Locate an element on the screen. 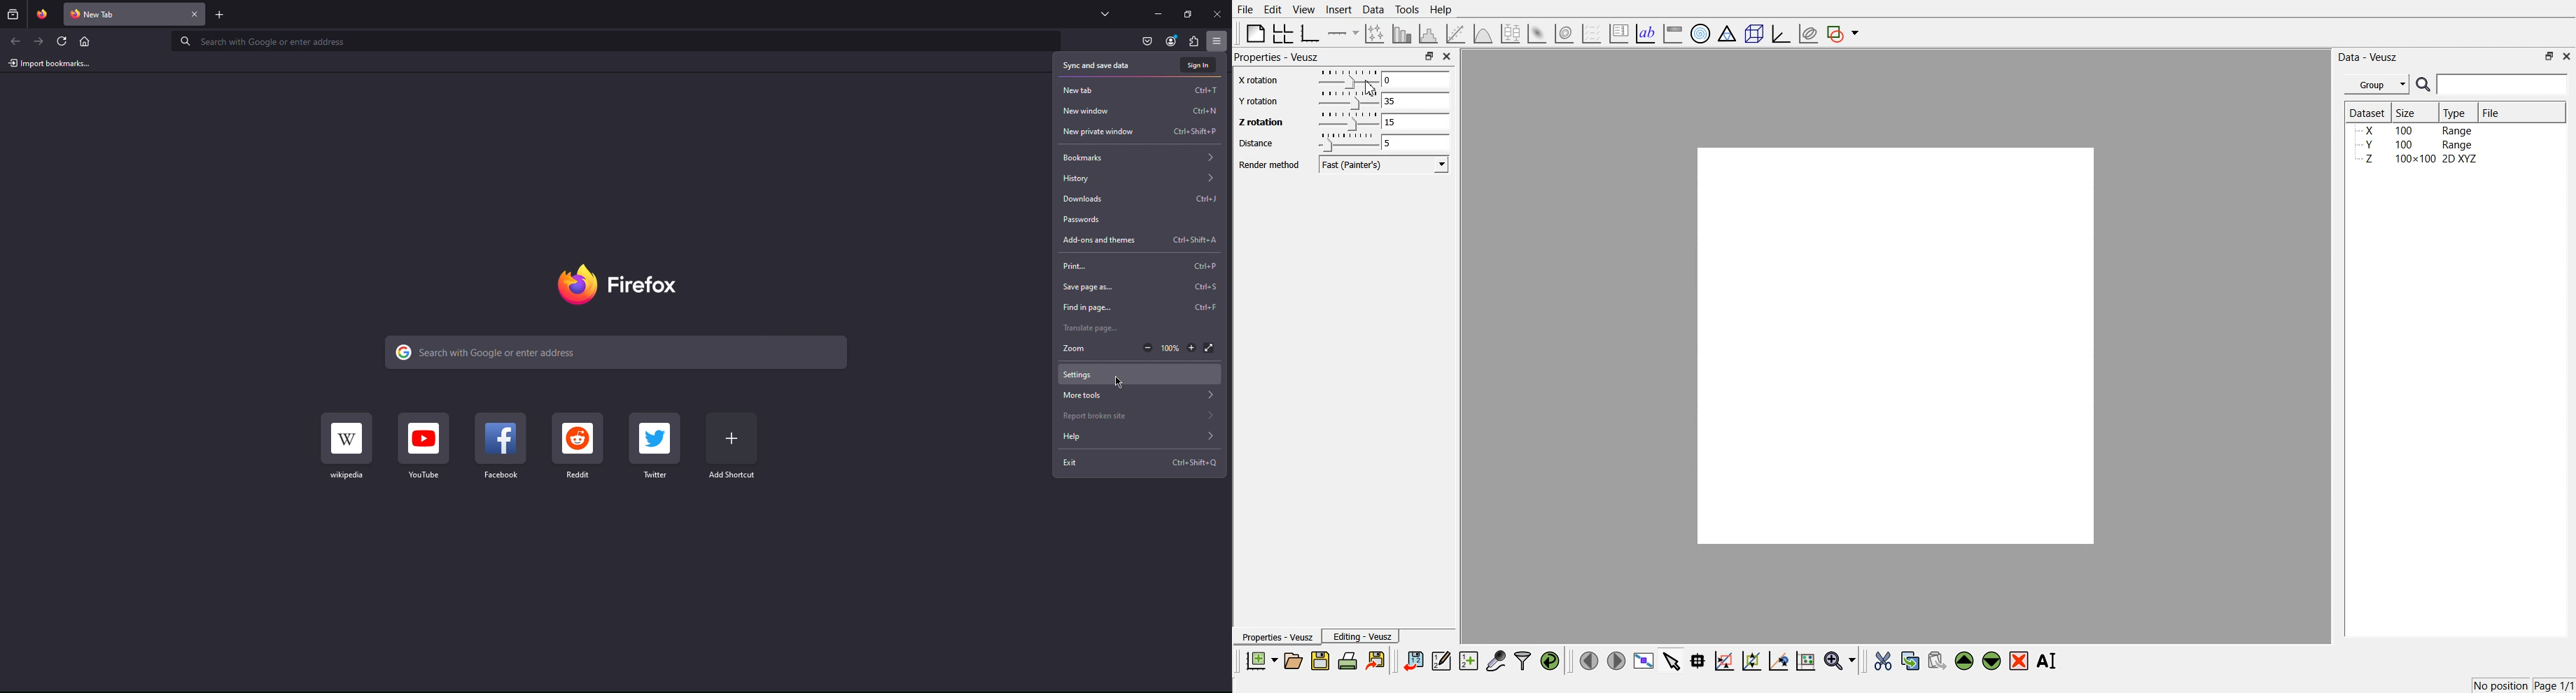 This screenshot has height=700, width=2576. Next is located at coordinates (39, 41).